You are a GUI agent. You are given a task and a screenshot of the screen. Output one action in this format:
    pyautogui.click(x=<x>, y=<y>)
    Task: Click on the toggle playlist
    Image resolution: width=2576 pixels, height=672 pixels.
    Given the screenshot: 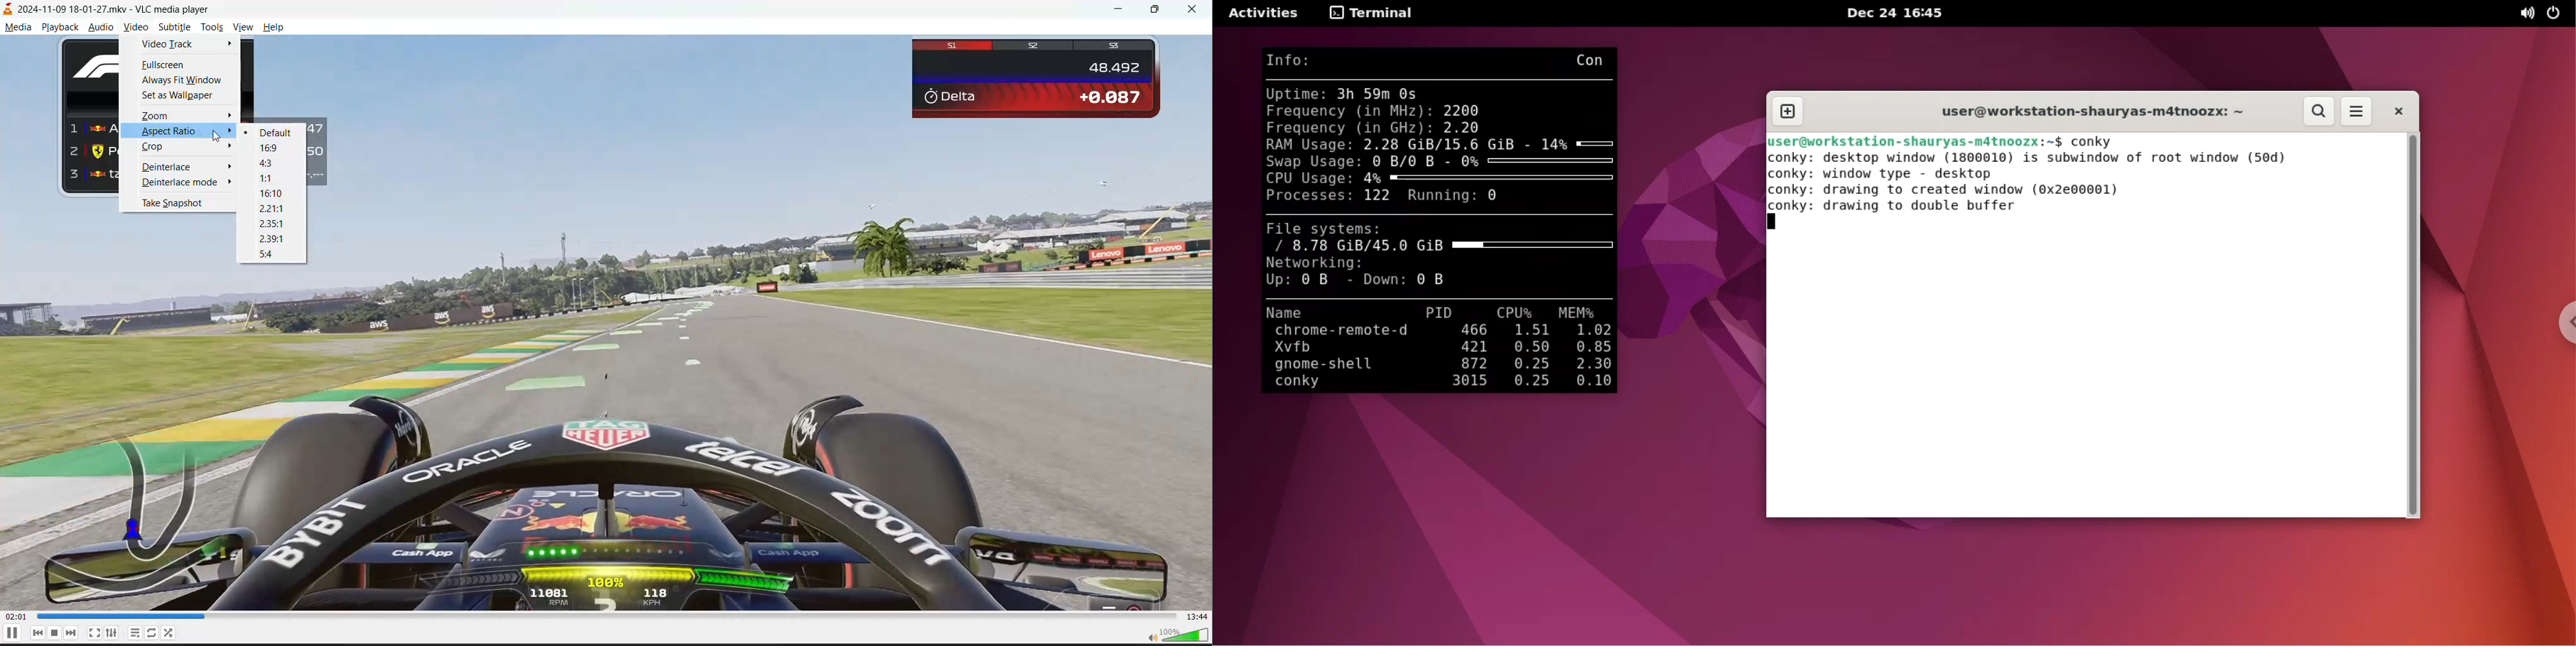 What is the action you would take?
    pyautogui.click(x=136, y=632)
    